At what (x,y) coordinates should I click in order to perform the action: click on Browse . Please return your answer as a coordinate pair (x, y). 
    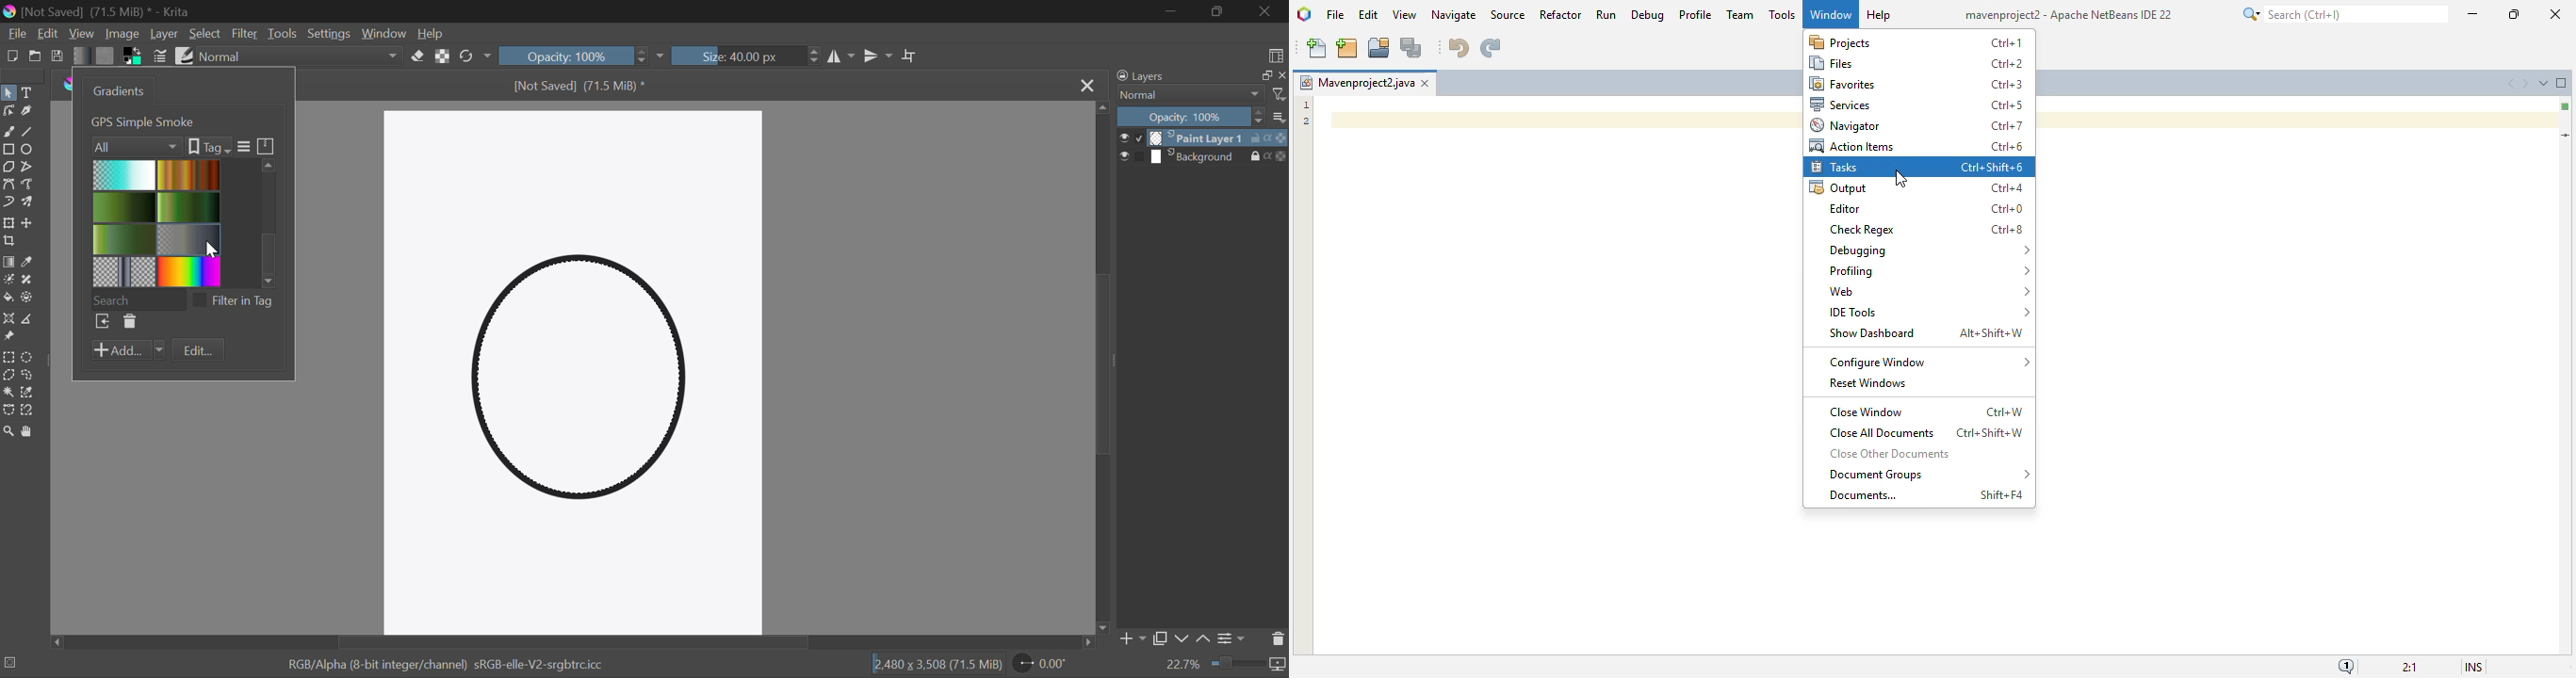
    Looking at the image, I should click on (102, 322).